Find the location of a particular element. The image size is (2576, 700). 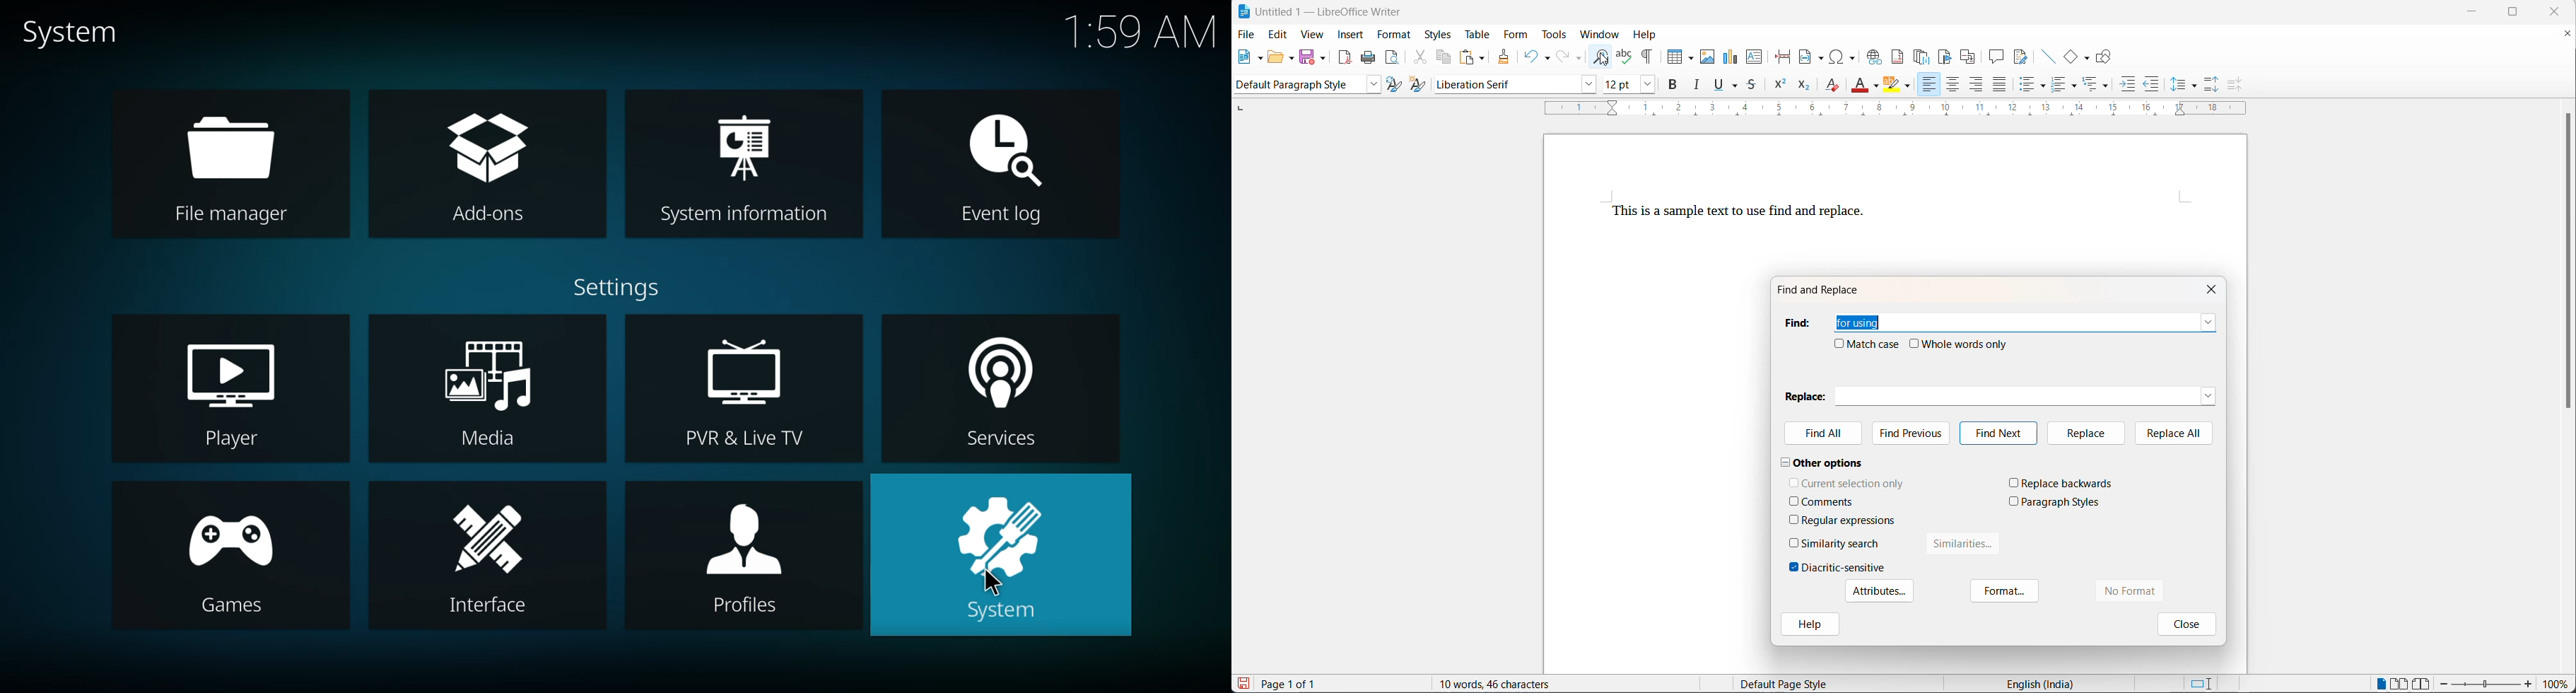

zoom slider is located at coordinates (2486, 685).